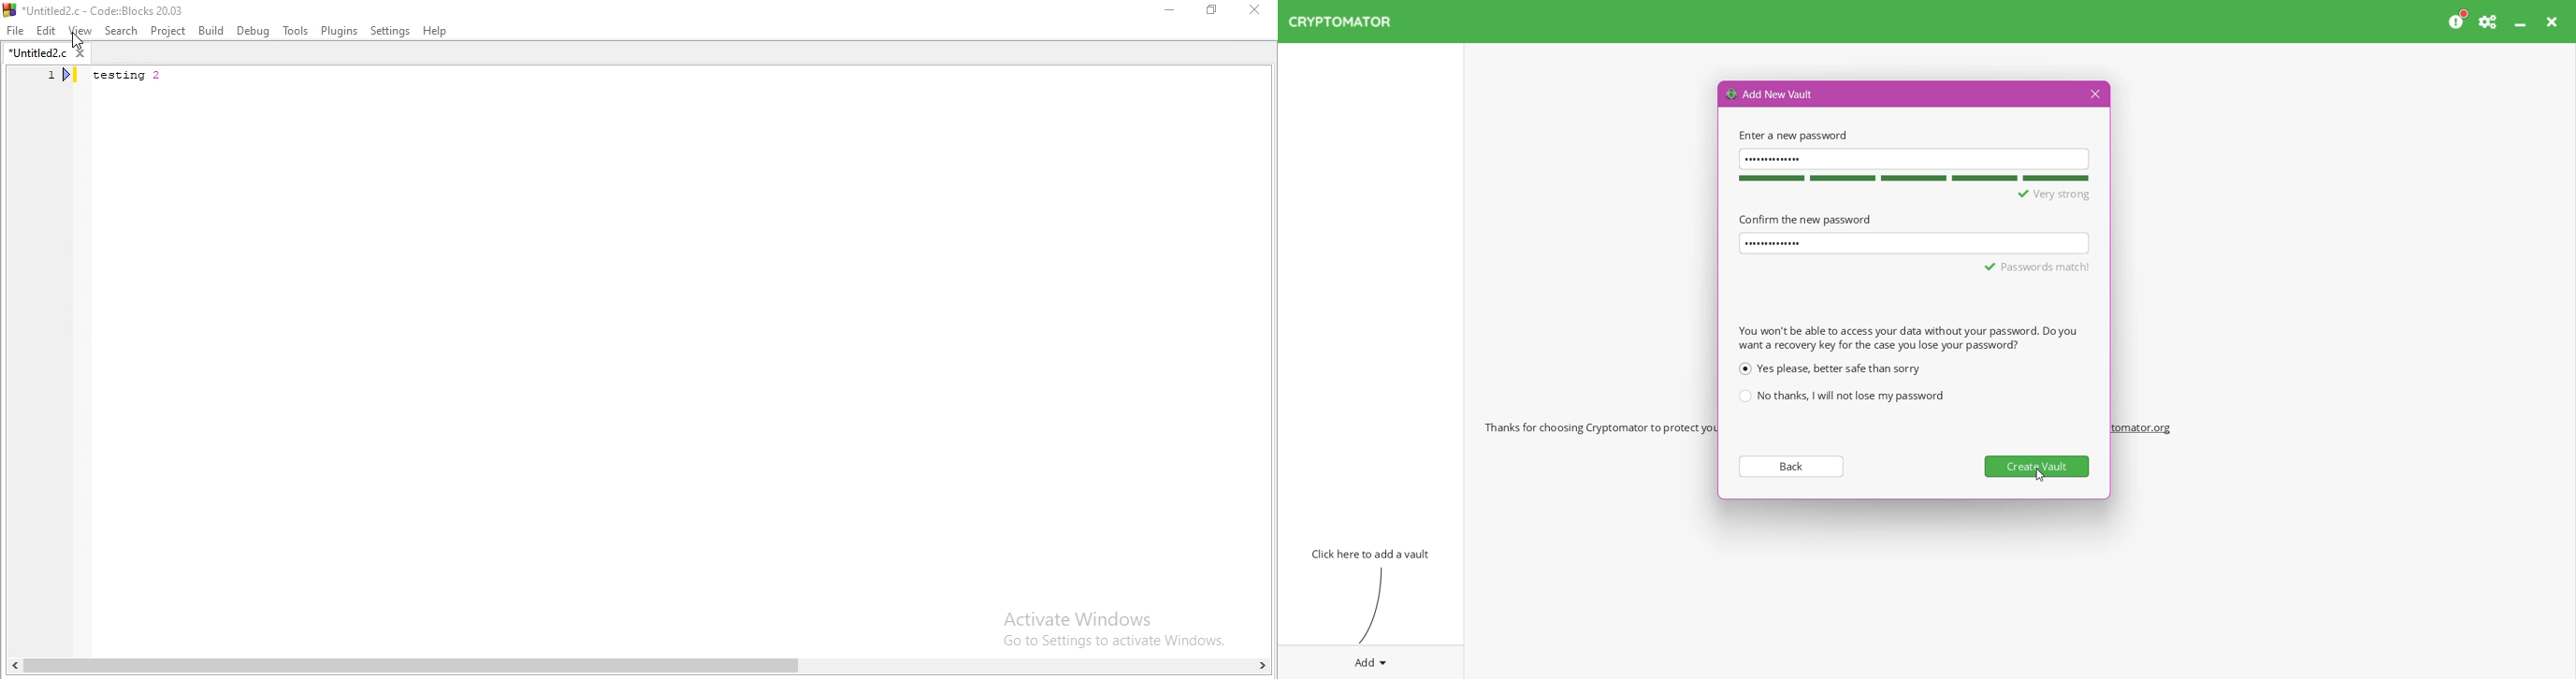 The image size is (2576, 700). What do you see at coordinates (1347, 22) in the screenshot?
I see `CRYPTOMATOR Application Name` at bounding box center [1347, 22].